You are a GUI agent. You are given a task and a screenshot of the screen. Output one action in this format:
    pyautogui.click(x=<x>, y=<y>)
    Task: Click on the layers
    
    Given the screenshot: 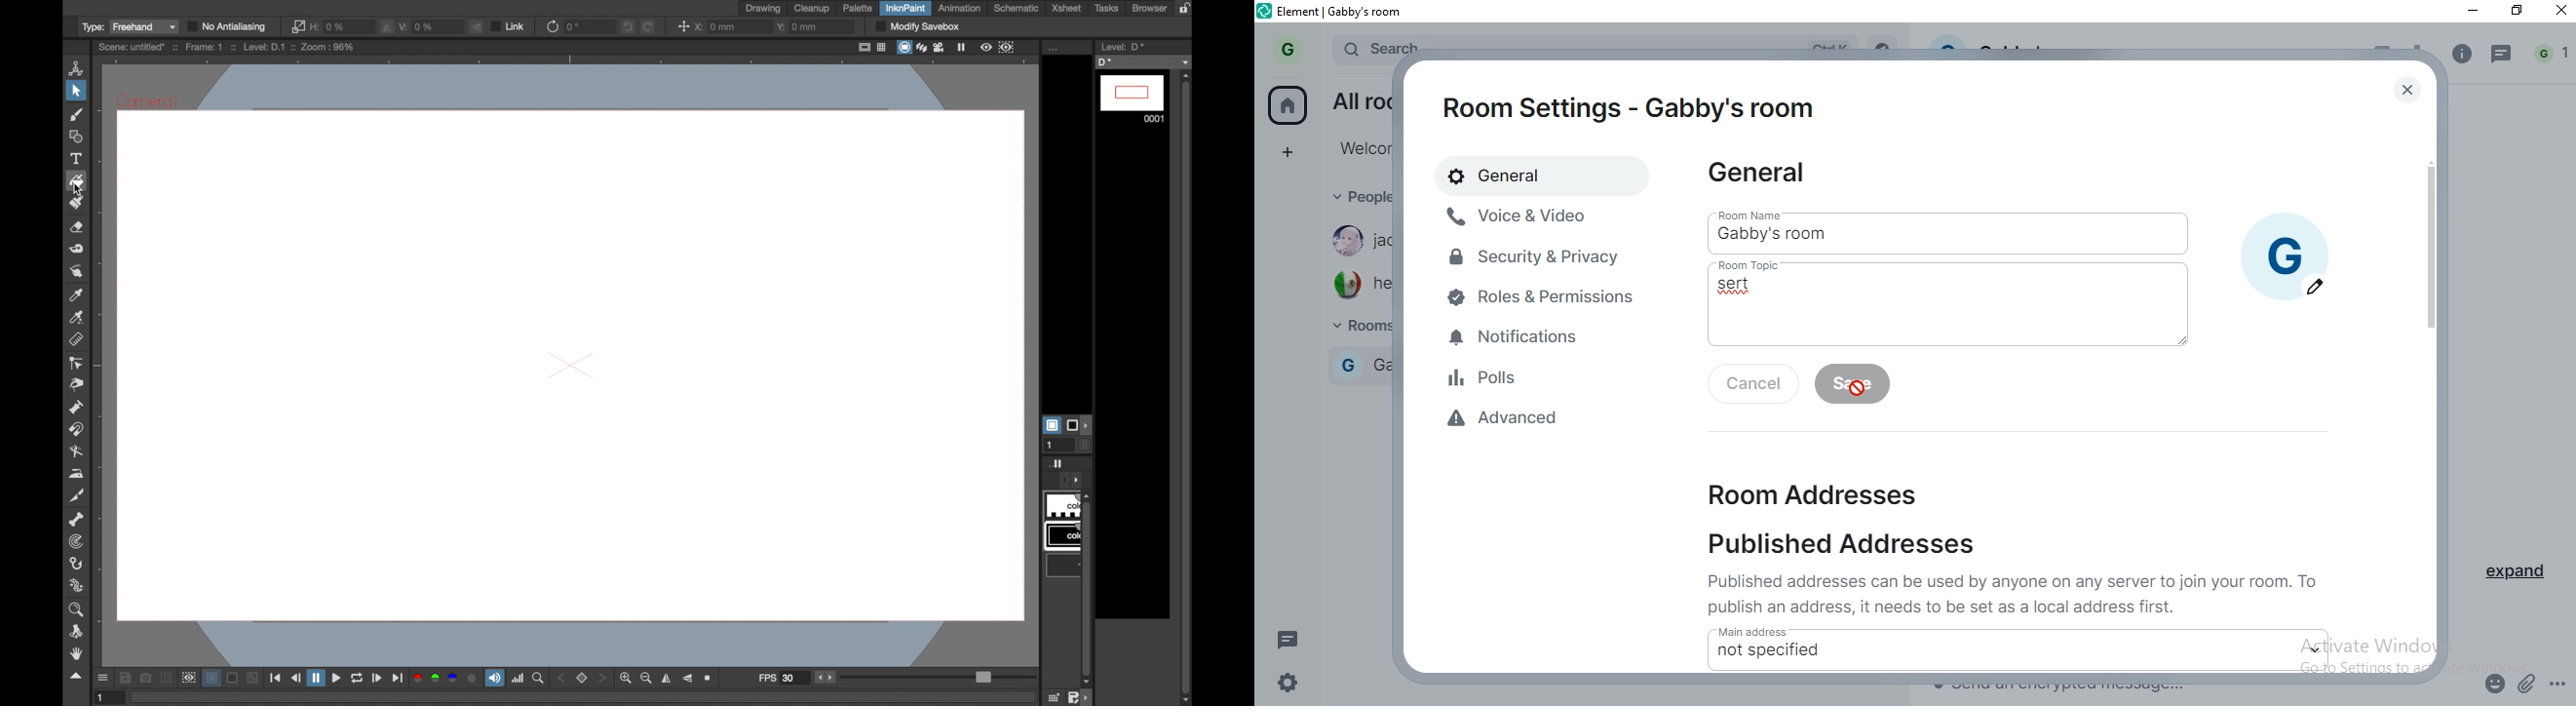 What is the action you would take?
    pyautogui.click(x=924, y=47)
    